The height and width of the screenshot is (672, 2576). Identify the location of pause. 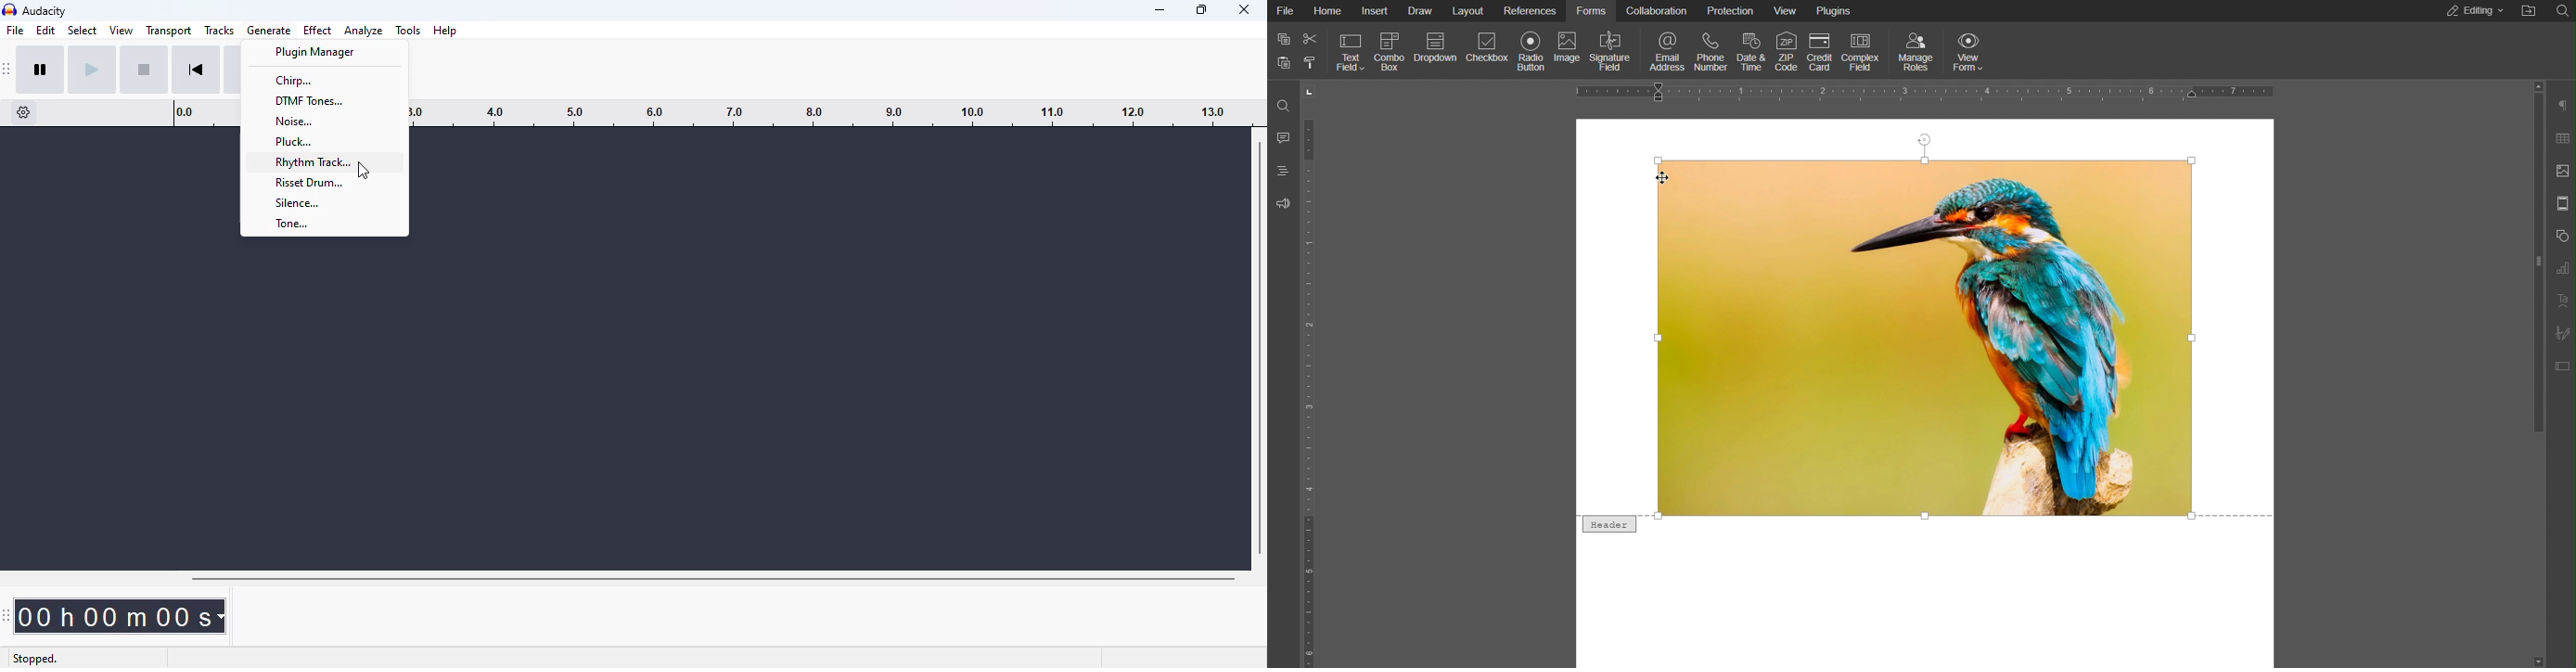
(41, 70).